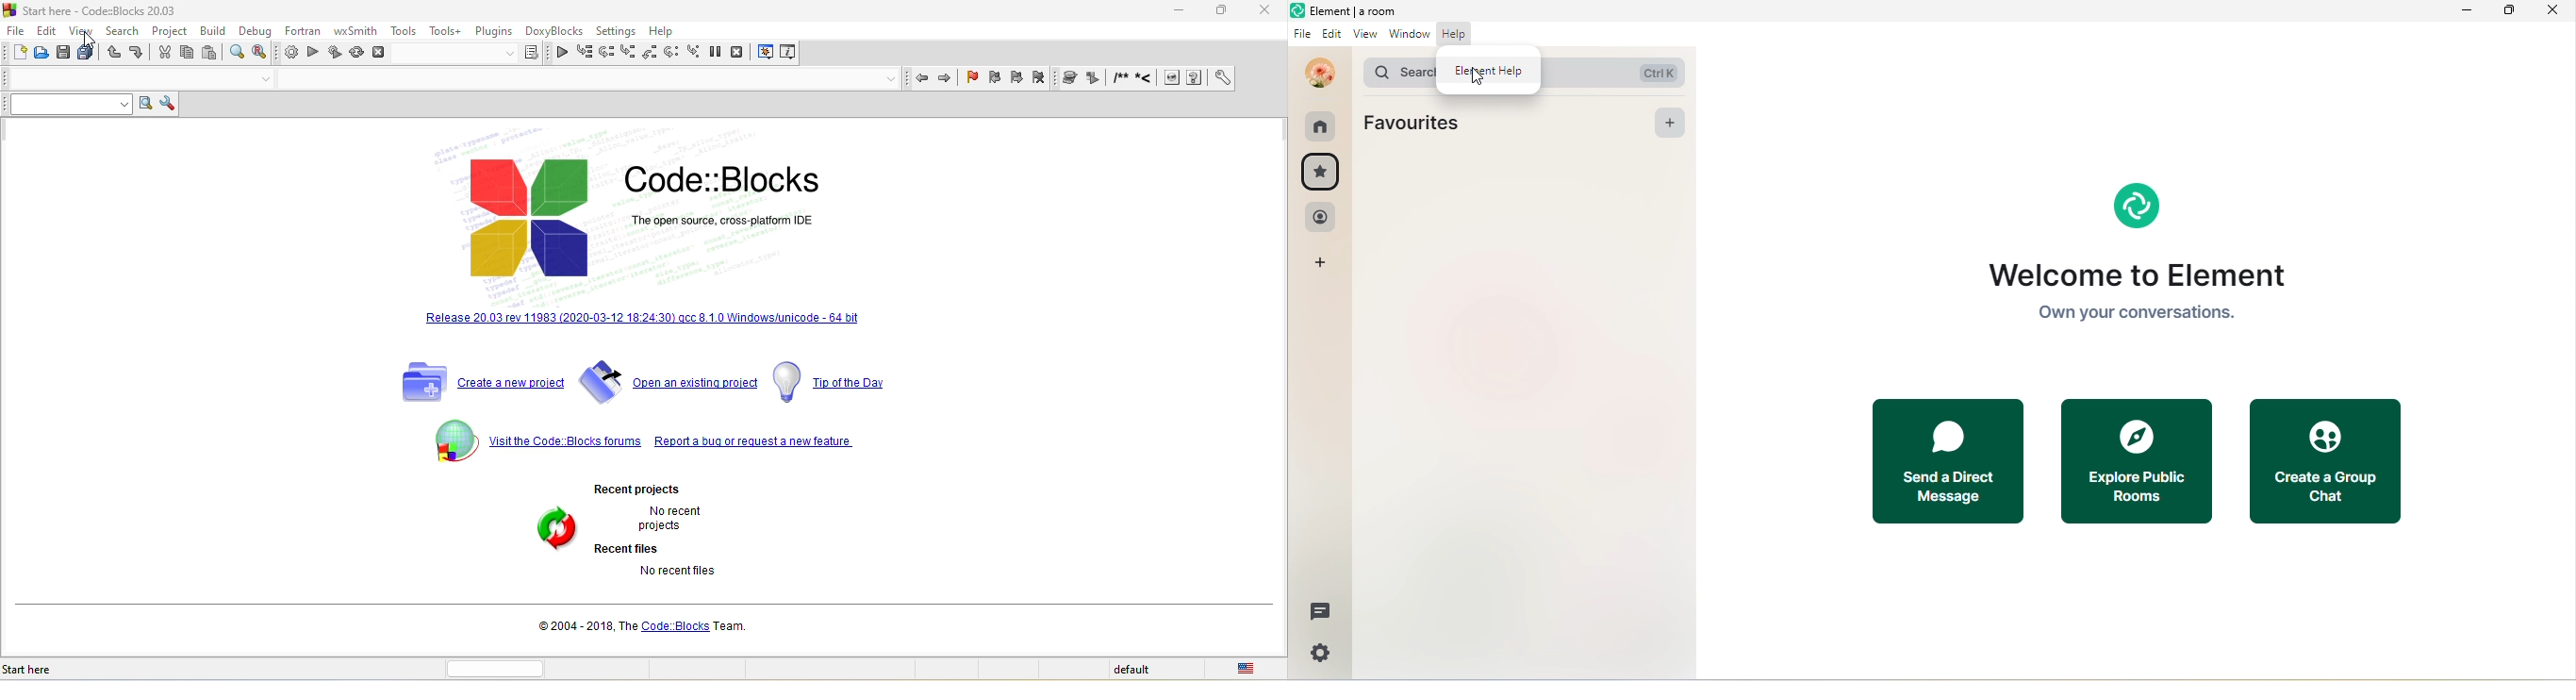  Describe the element at coordinates (171, 103) in the screenshot. I see `show option window` at that location.